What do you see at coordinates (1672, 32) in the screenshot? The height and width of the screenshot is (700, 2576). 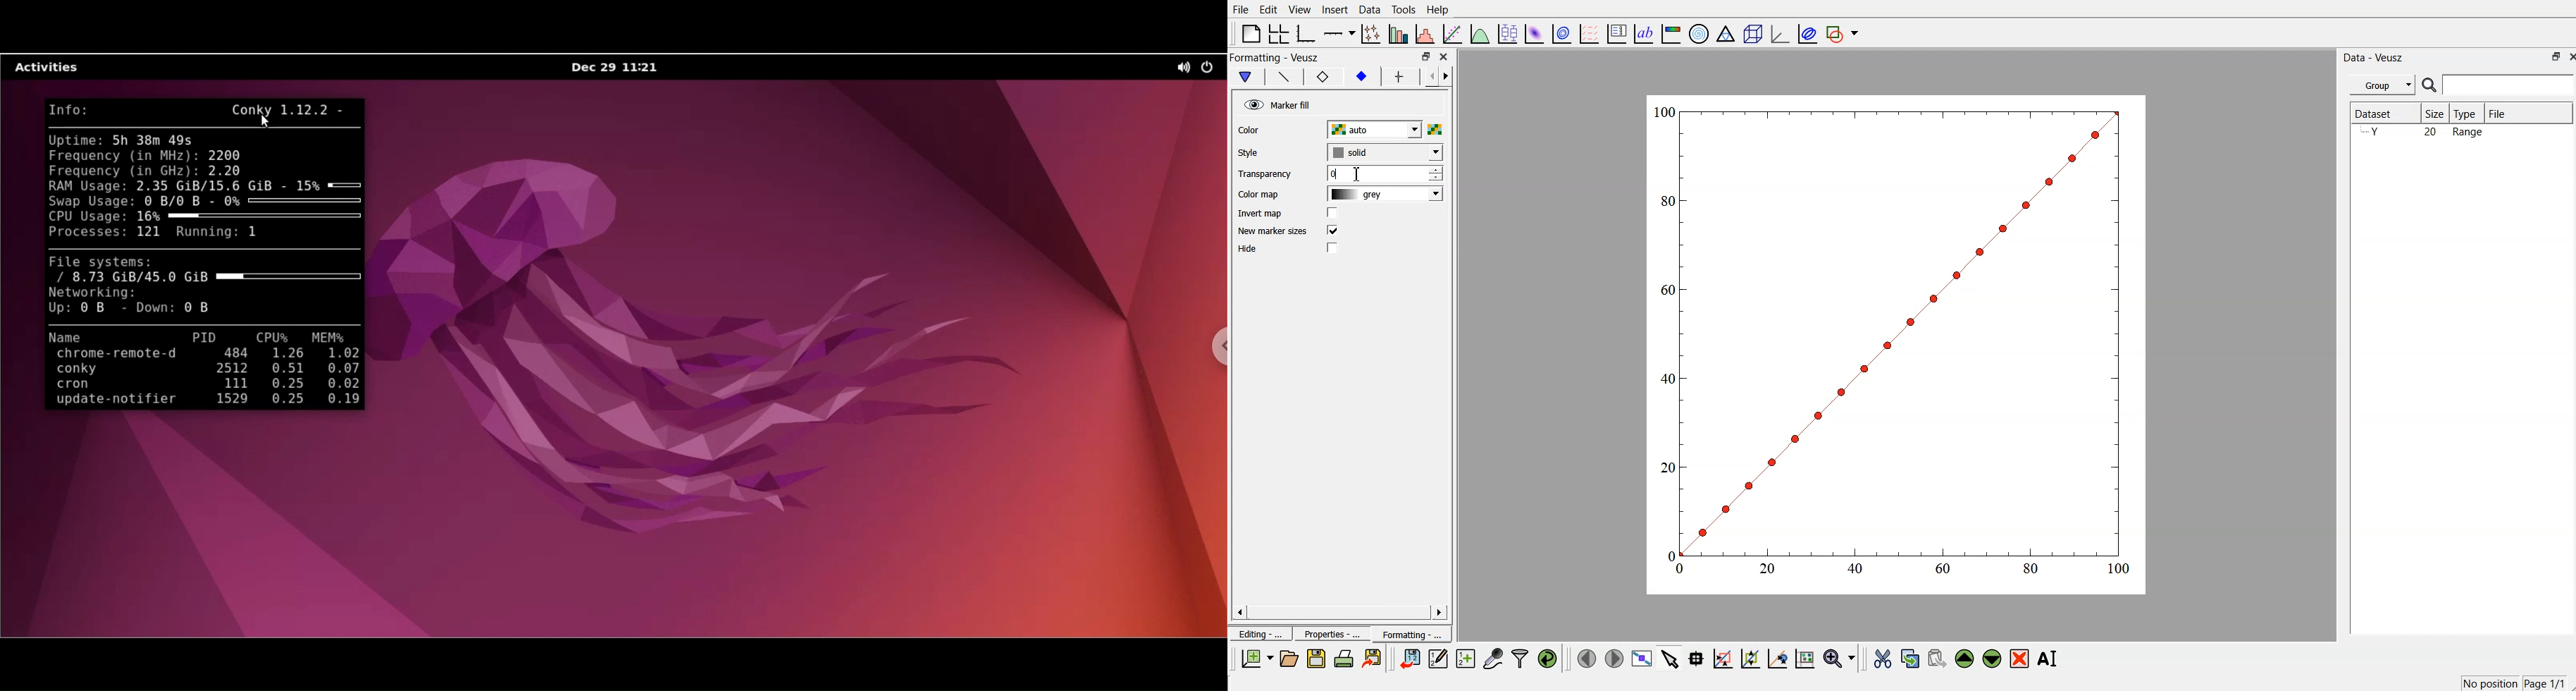 I see `image color bar` at bounding box center [1672, 32].